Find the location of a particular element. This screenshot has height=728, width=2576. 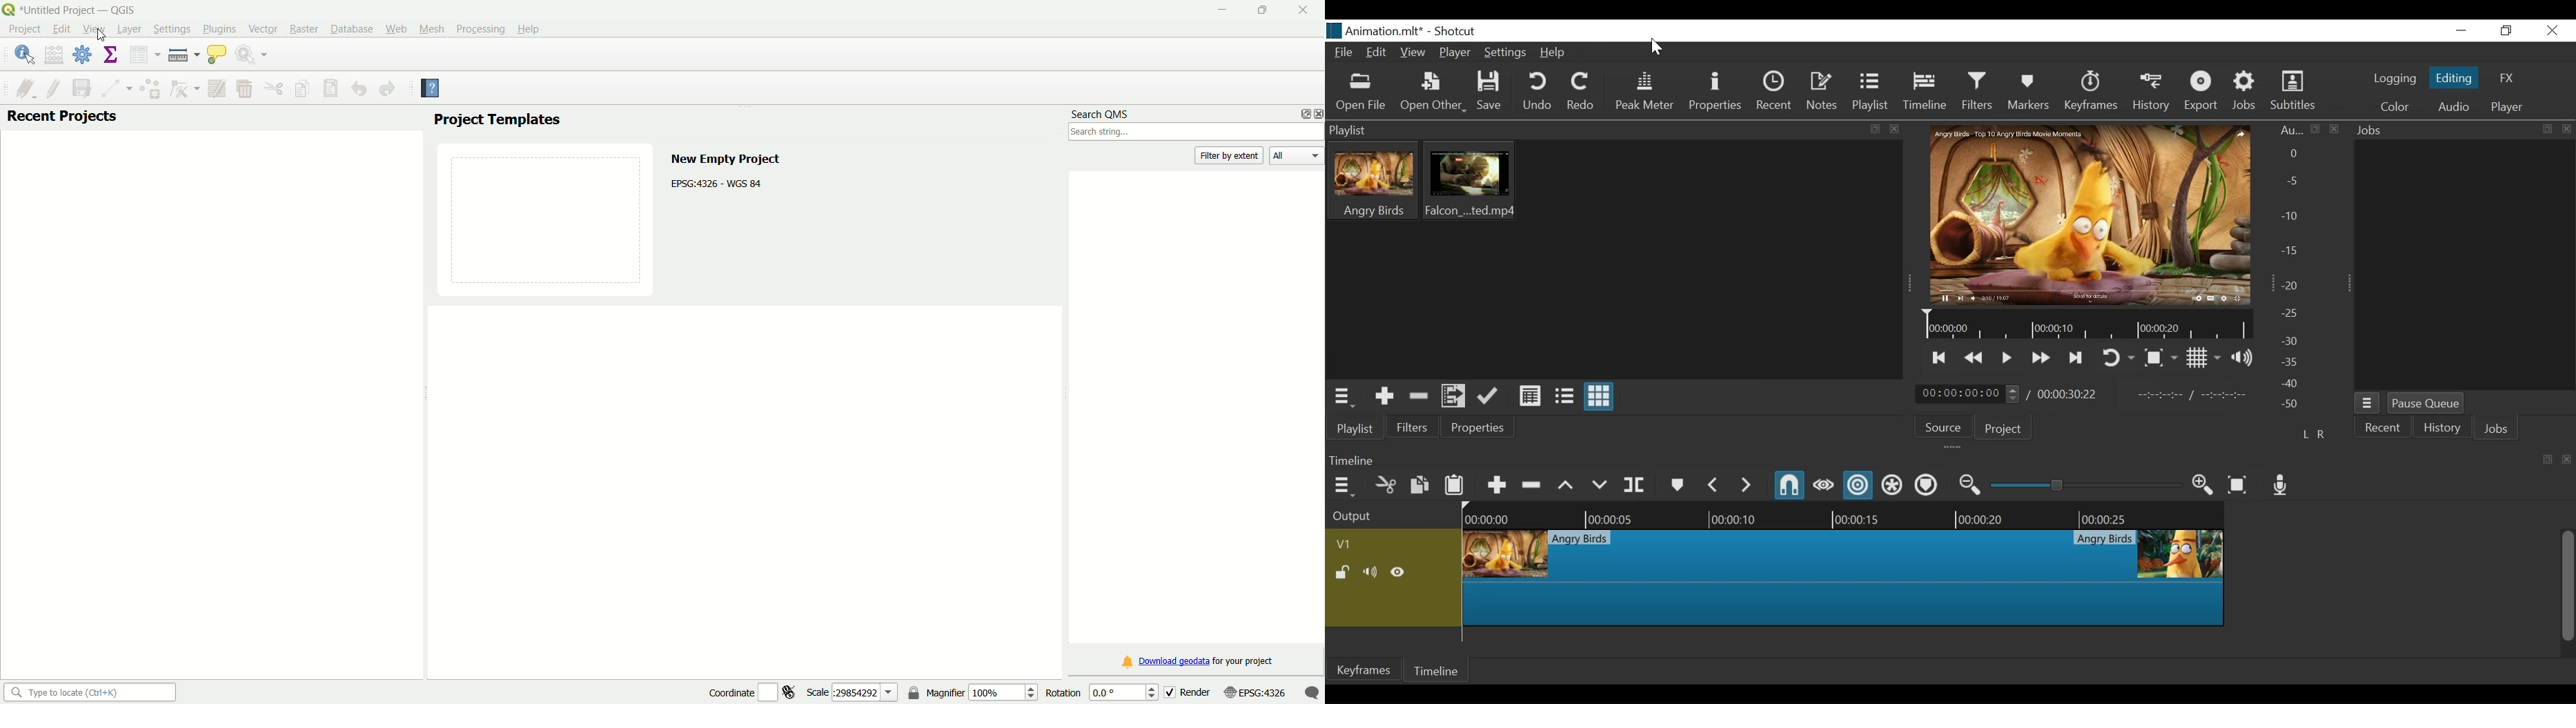

EPSG:4326-WGS 84 is located at coordinates (718, 182).